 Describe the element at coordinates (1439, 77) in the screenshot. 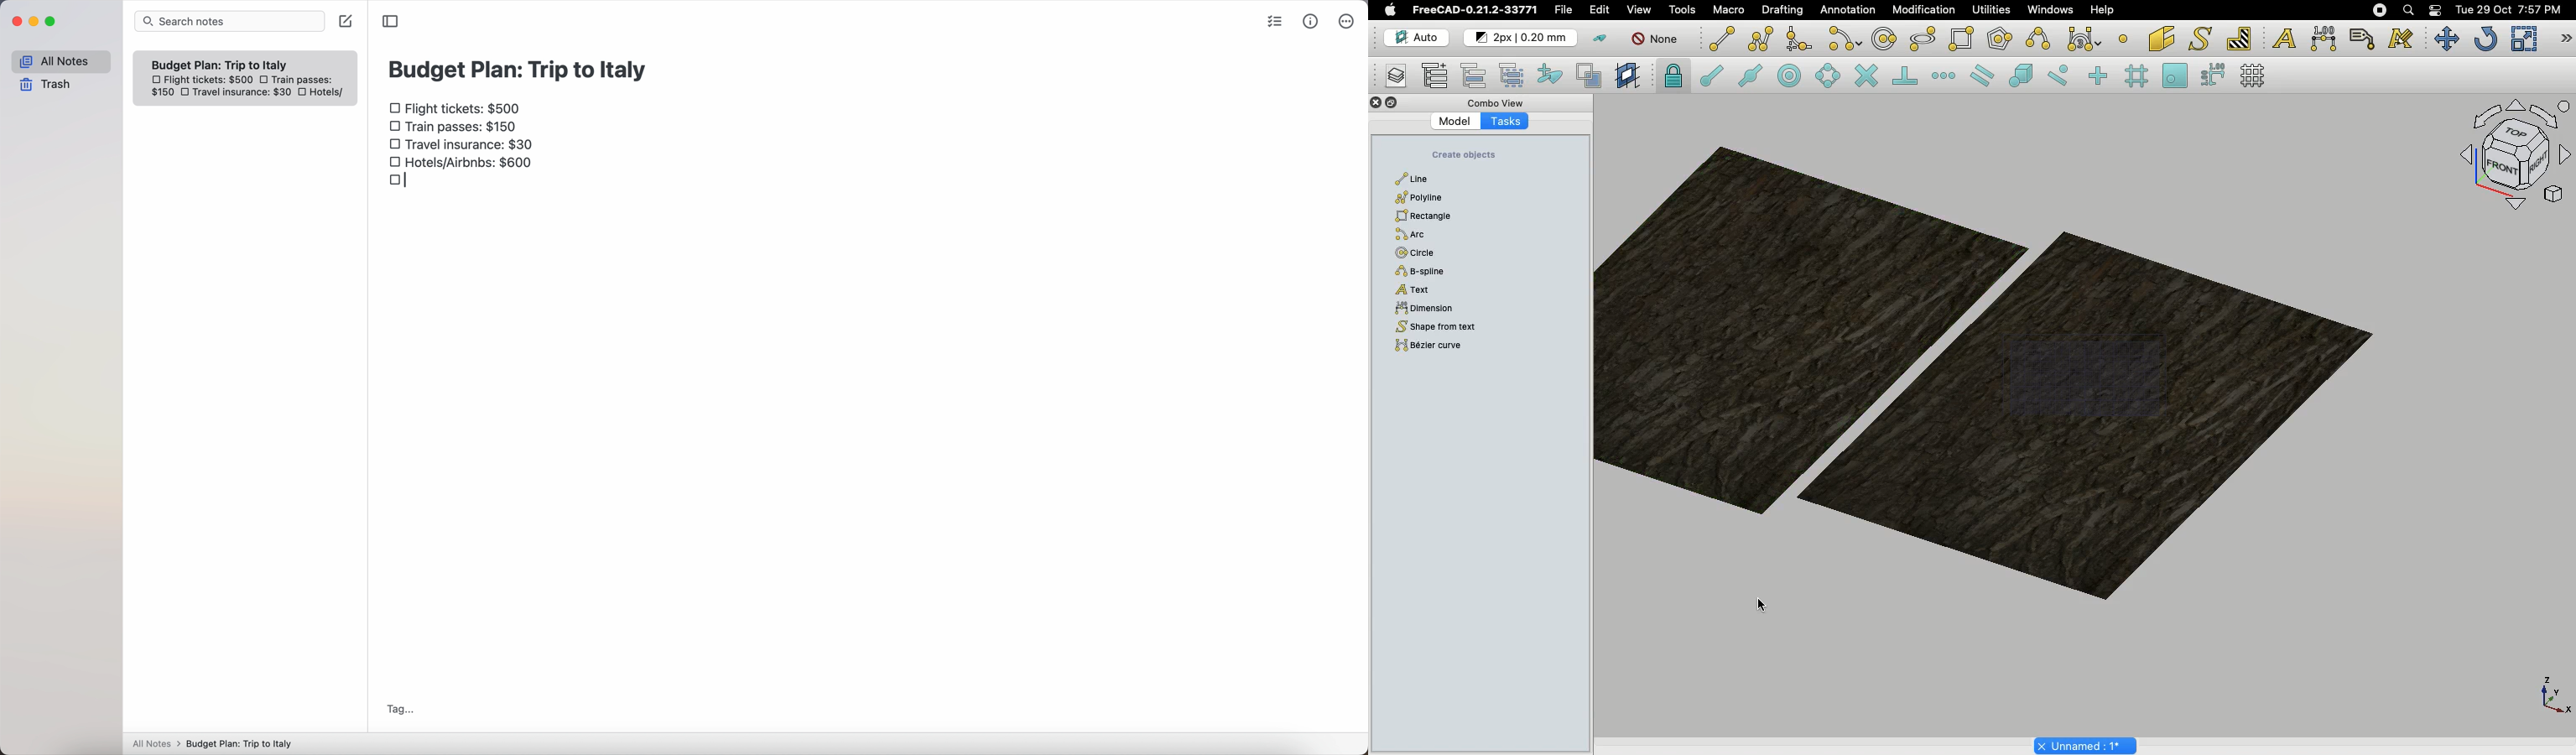

I see `Add new named group` at that location.